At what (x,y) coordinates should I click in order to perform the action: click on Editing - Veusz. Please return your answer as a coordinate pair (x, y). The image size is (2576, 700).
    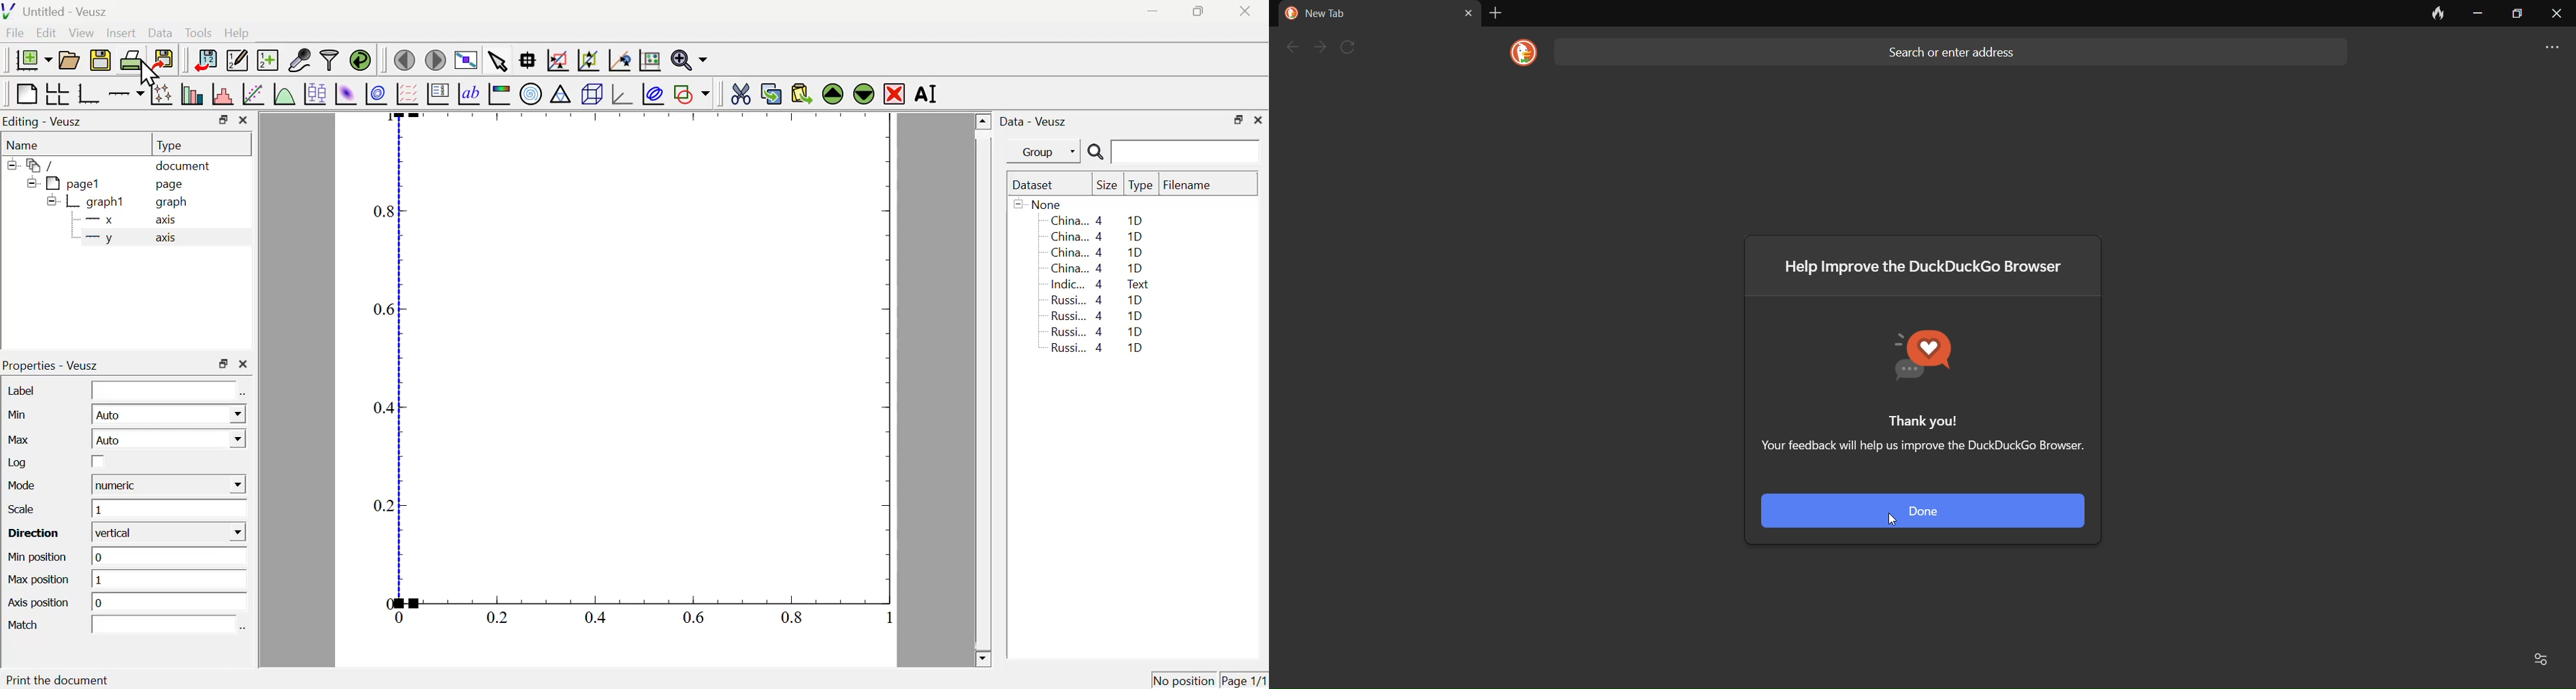
    Looking at the image, I should click on (44, 122).